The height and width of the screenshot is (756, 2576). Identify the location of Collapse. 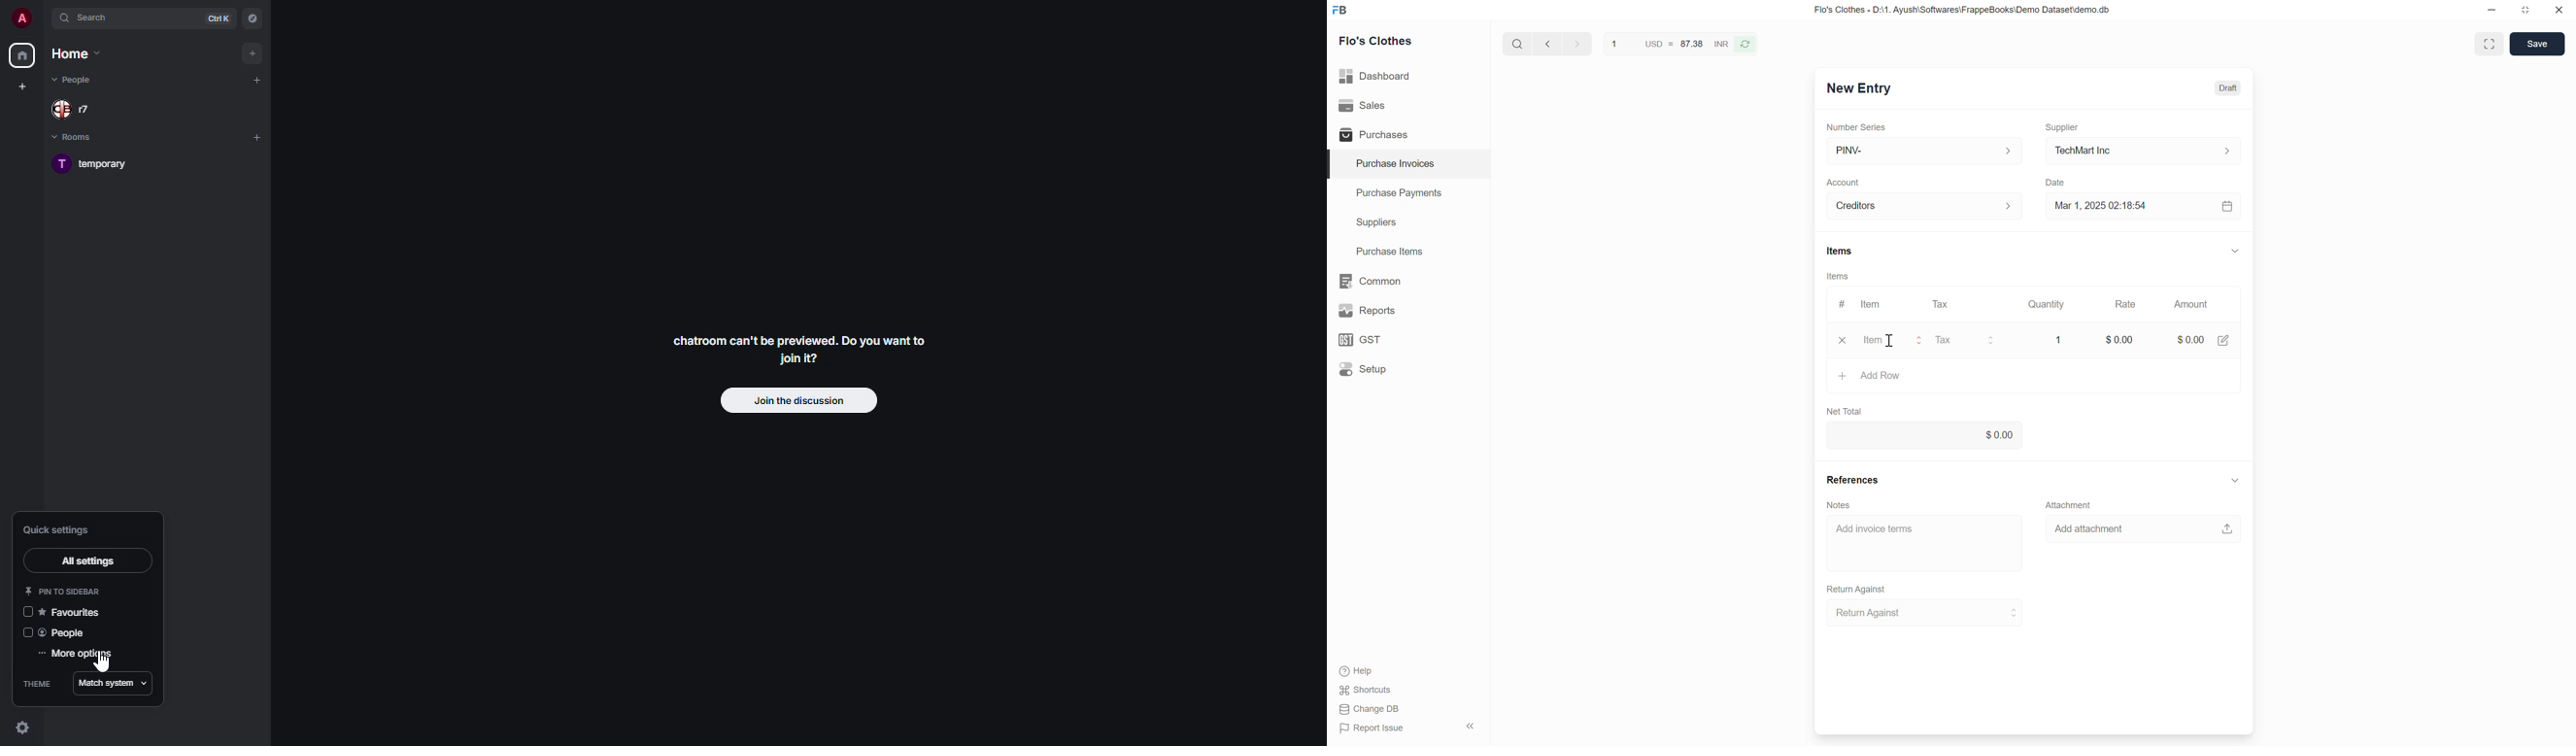
(2235, 250).